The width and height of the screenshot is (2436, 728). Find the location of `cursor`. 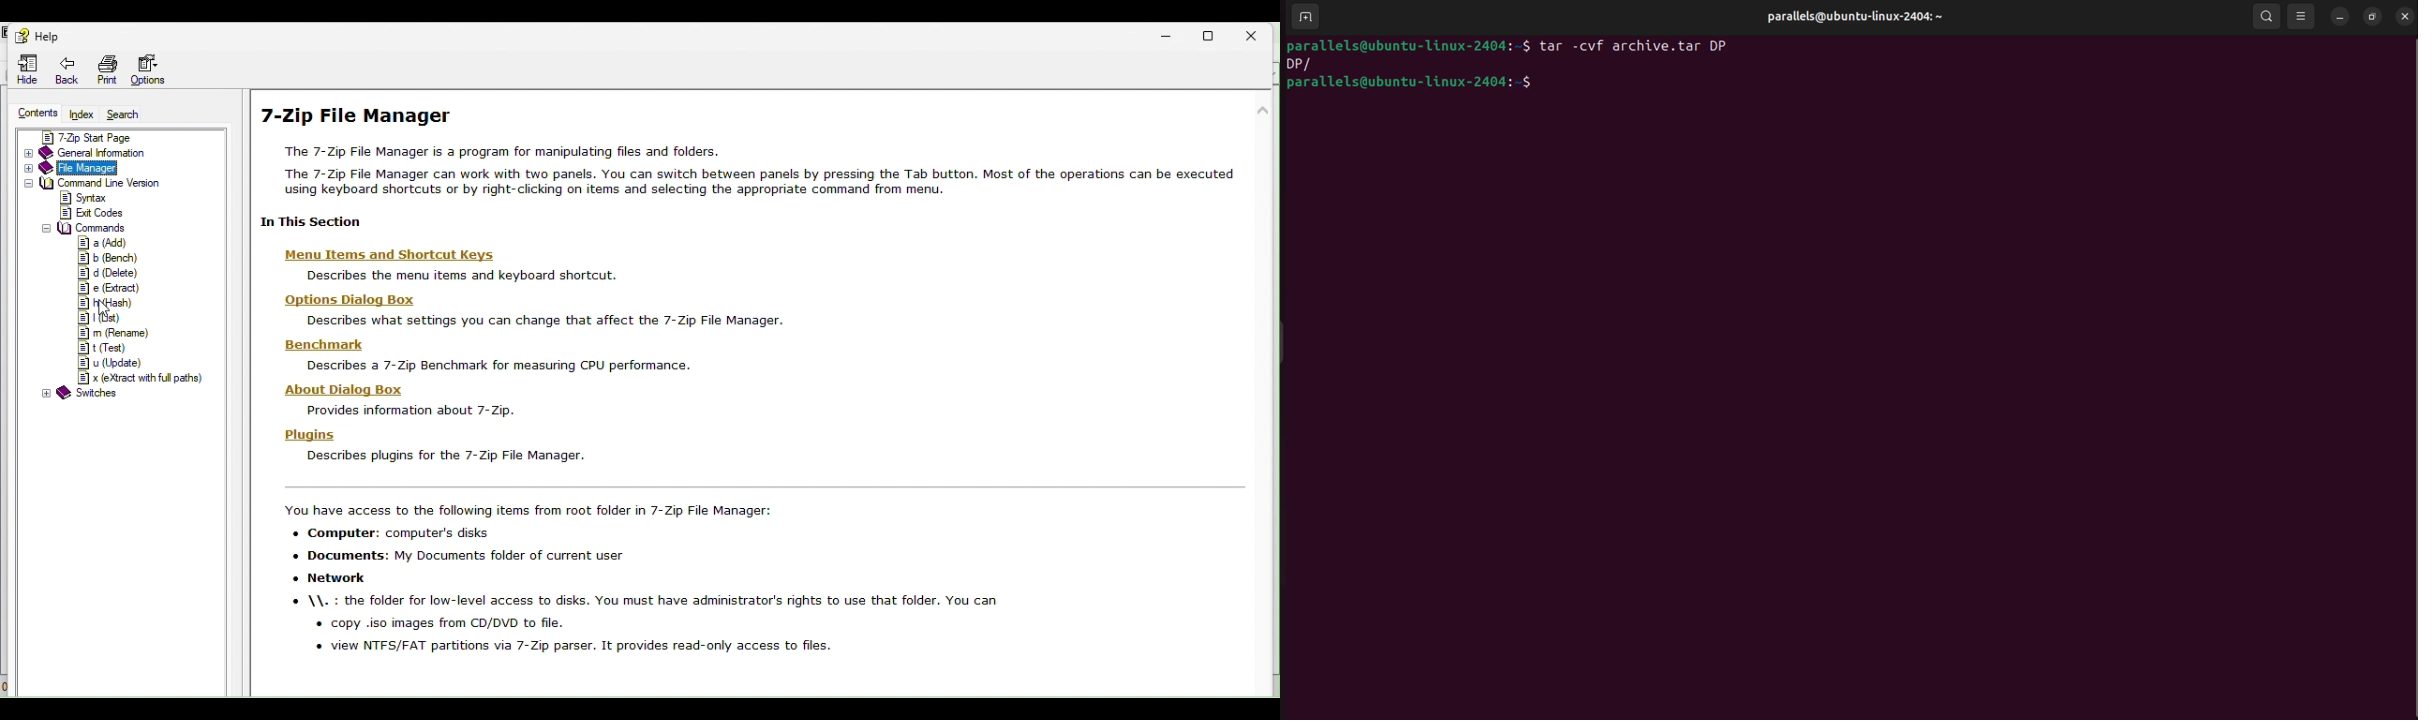

cursor is located at coordinates (104, 309).